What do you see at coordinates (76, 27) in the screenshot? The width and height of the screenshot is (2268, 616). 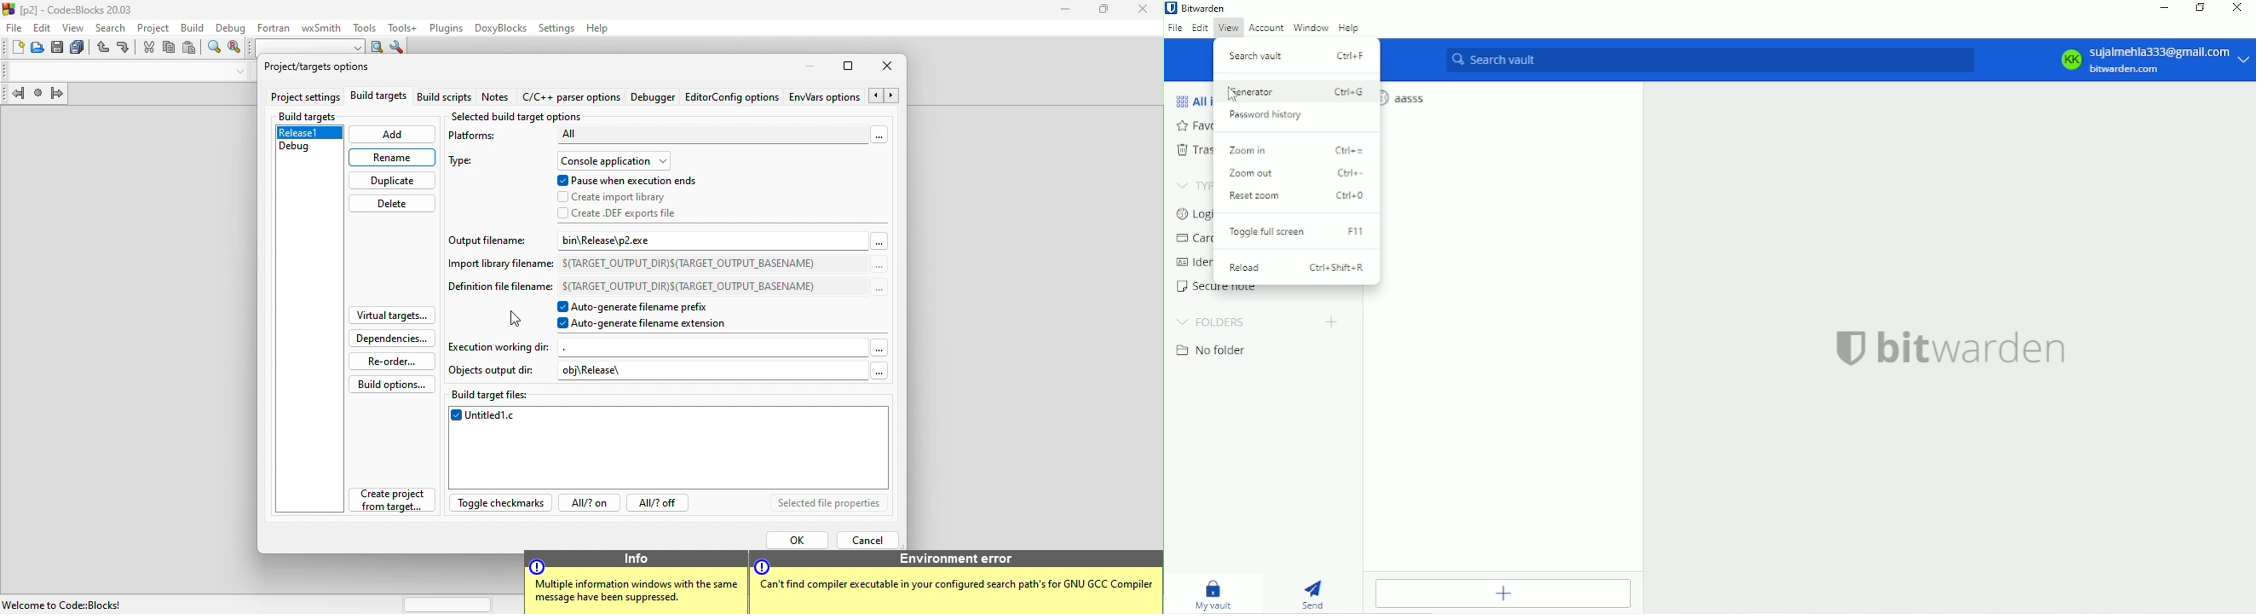 I see `view` at bounding box center [76, 27].